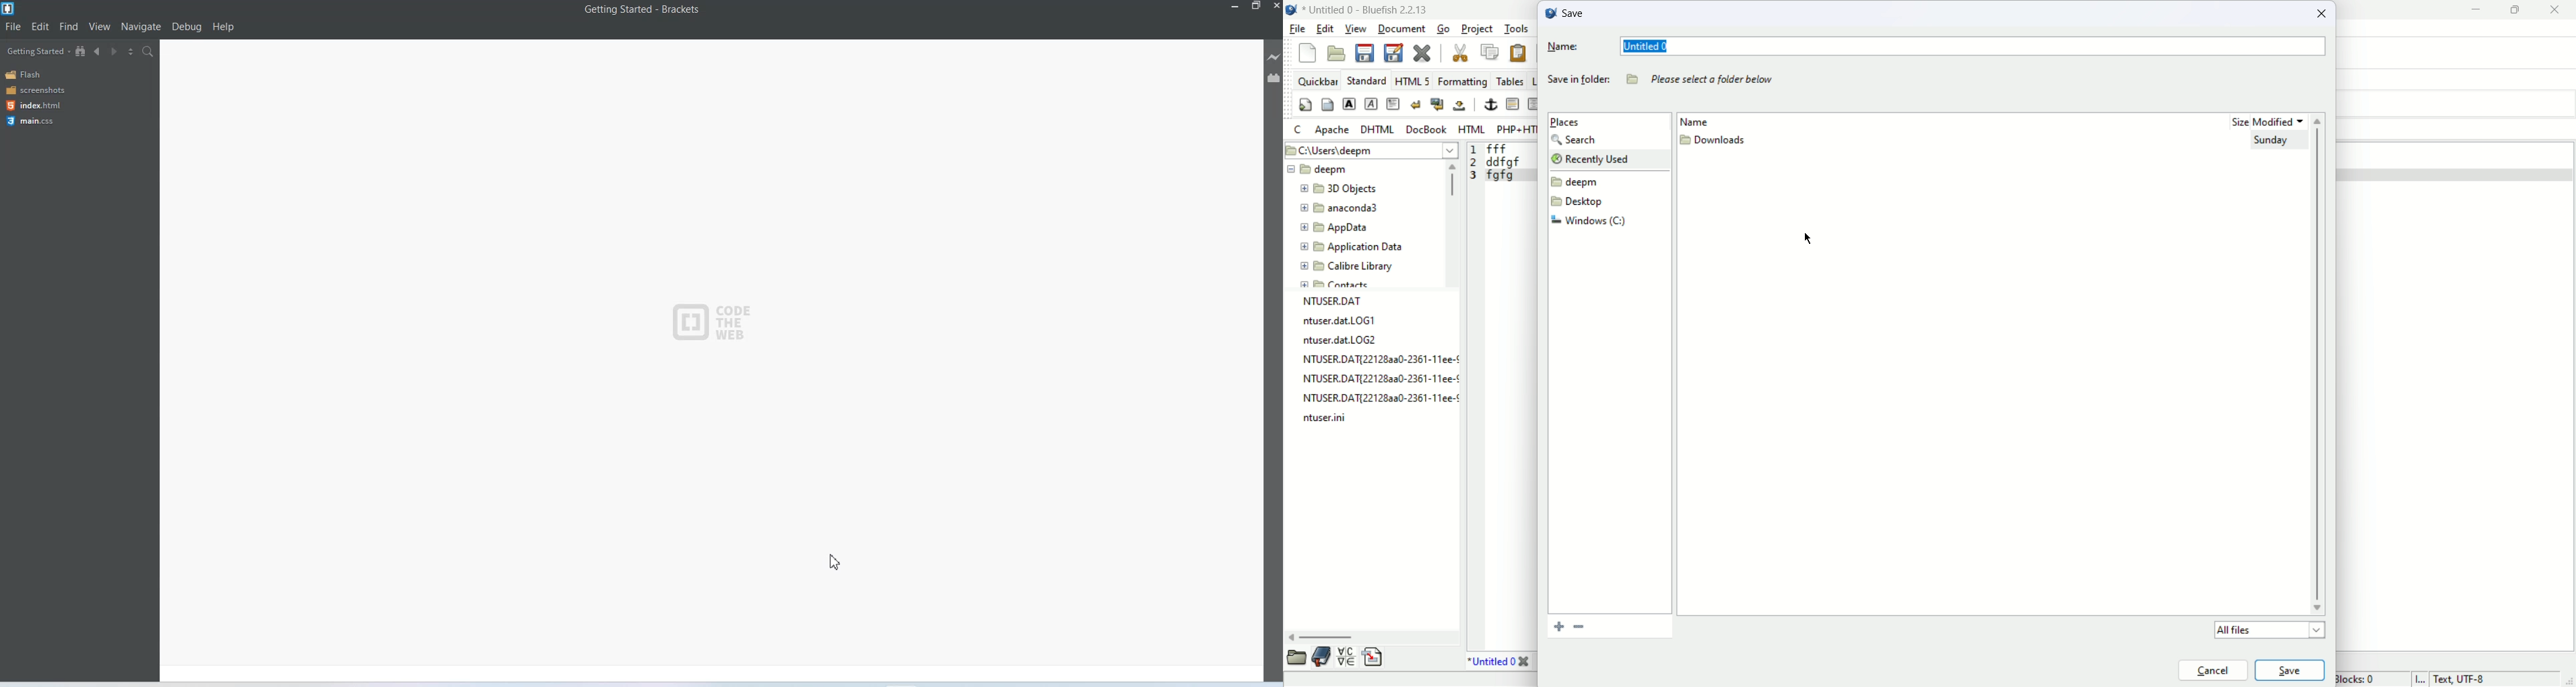 Image resolution: width=2576 pixels, height=700 pixels. I want to click on Live Preview, so click(1274, 57).